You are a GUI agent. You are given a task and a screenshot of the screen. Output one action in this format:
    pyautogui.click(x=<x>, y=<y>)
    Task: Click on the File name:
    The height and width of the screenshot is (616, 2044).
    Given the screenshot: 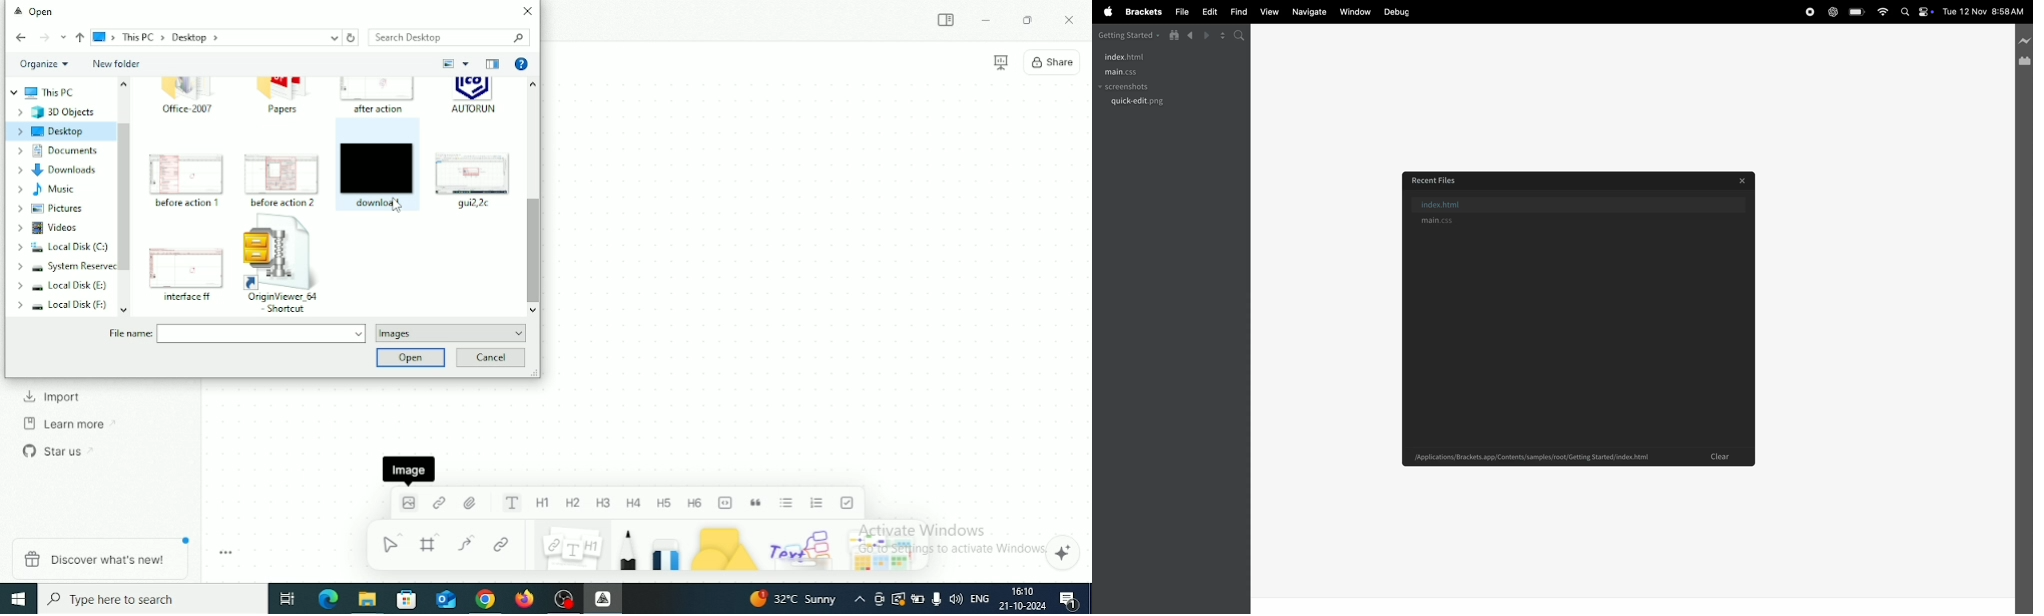 What is the action you would take?
    pyautogui.click(x=237, y=336)
    